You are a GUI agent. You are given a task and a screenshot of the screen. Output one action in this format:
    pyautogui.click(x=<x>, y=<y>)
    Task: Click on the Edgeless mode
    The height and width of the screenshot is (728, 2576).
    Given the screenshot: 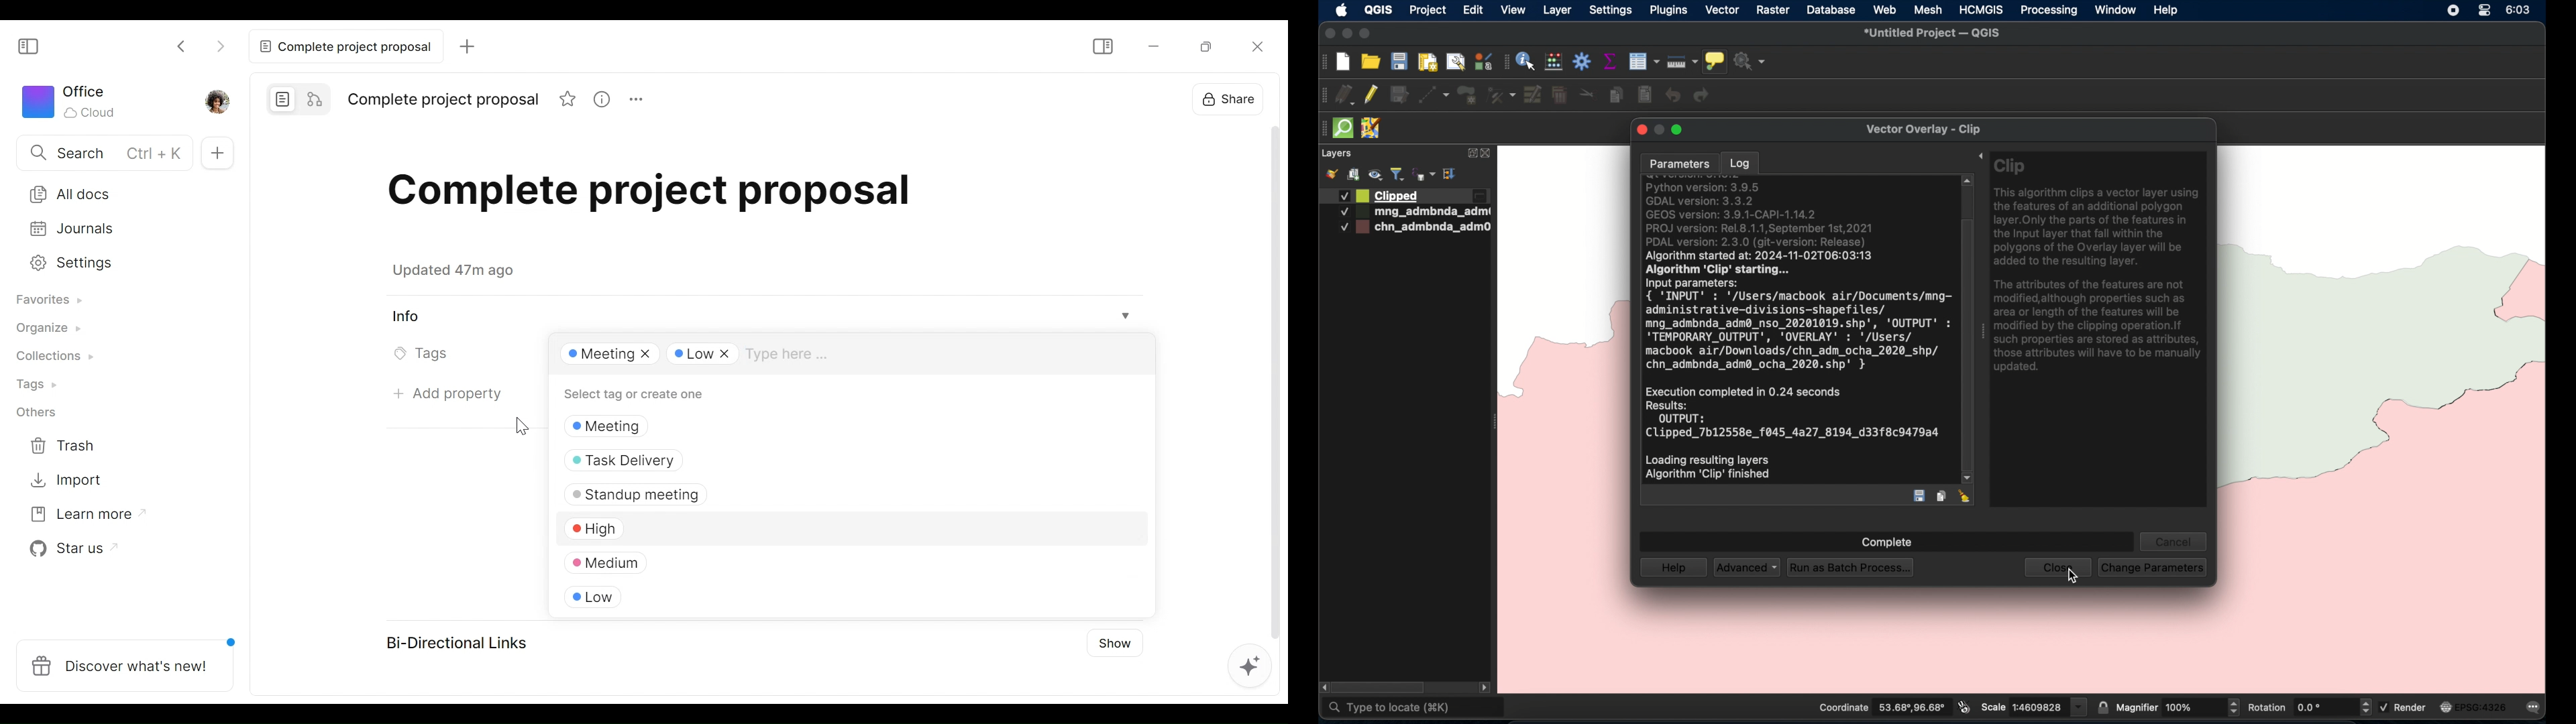 What is the action you would take?
    pyautogui.click(x=315, y=97)
    